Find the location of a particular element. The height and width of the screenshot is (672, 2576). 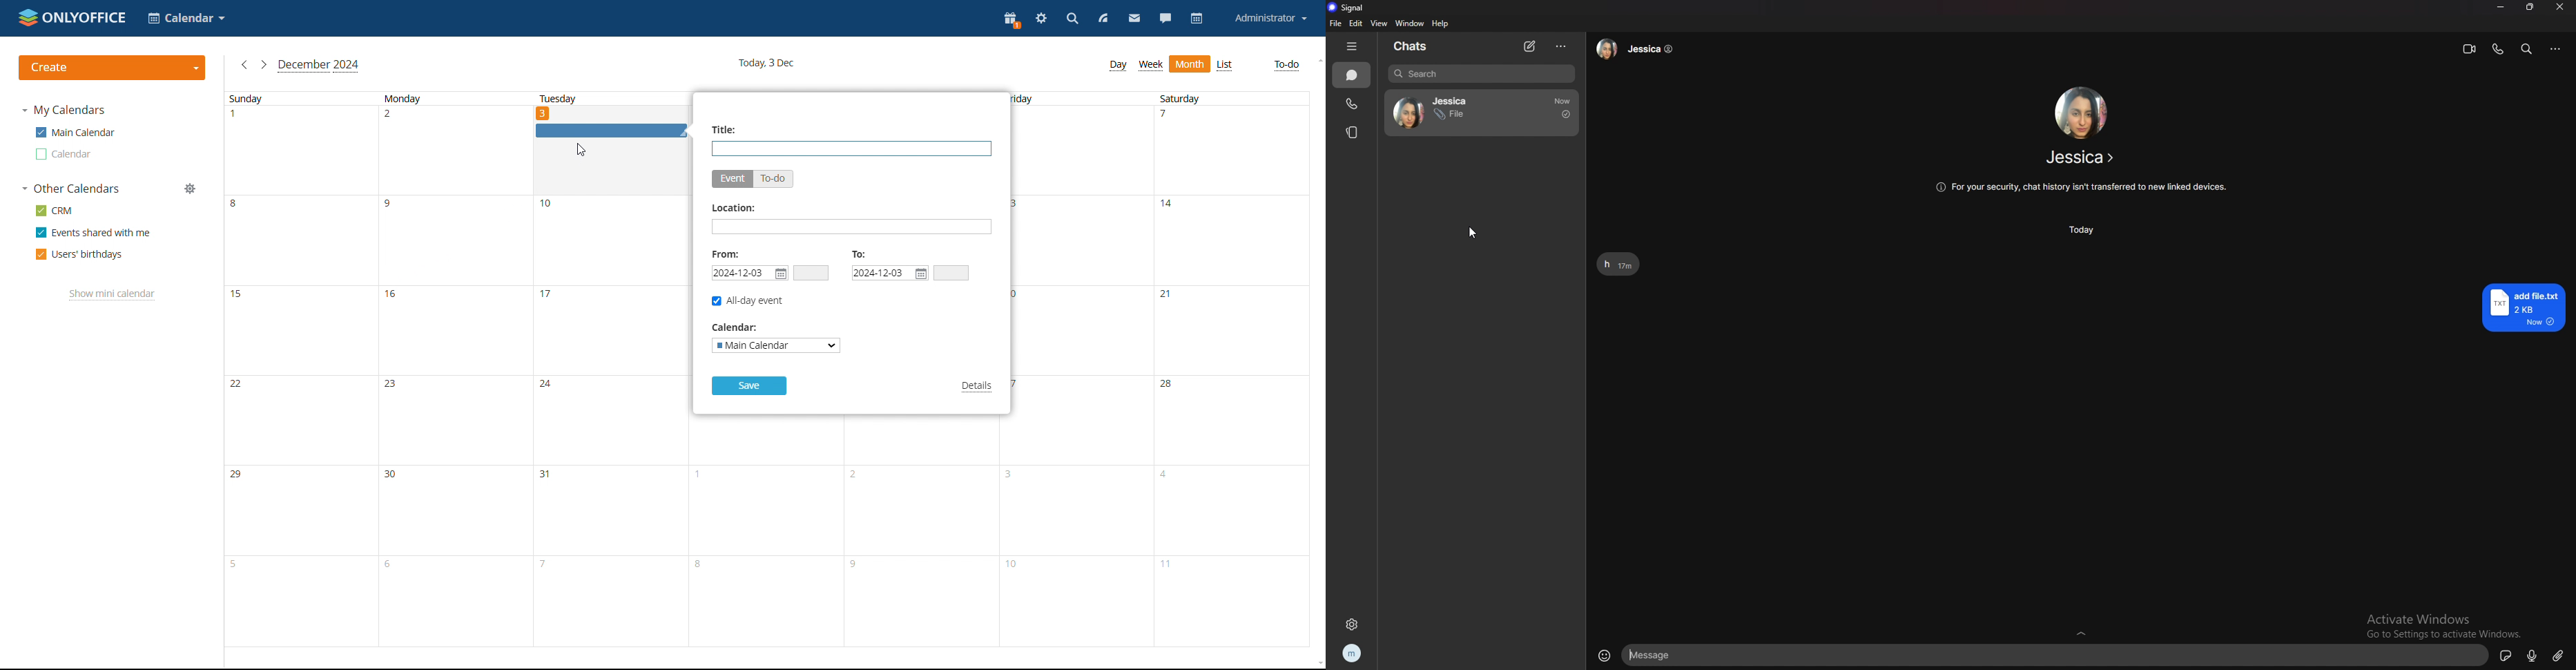

h is located at coordinates (1606, 264).